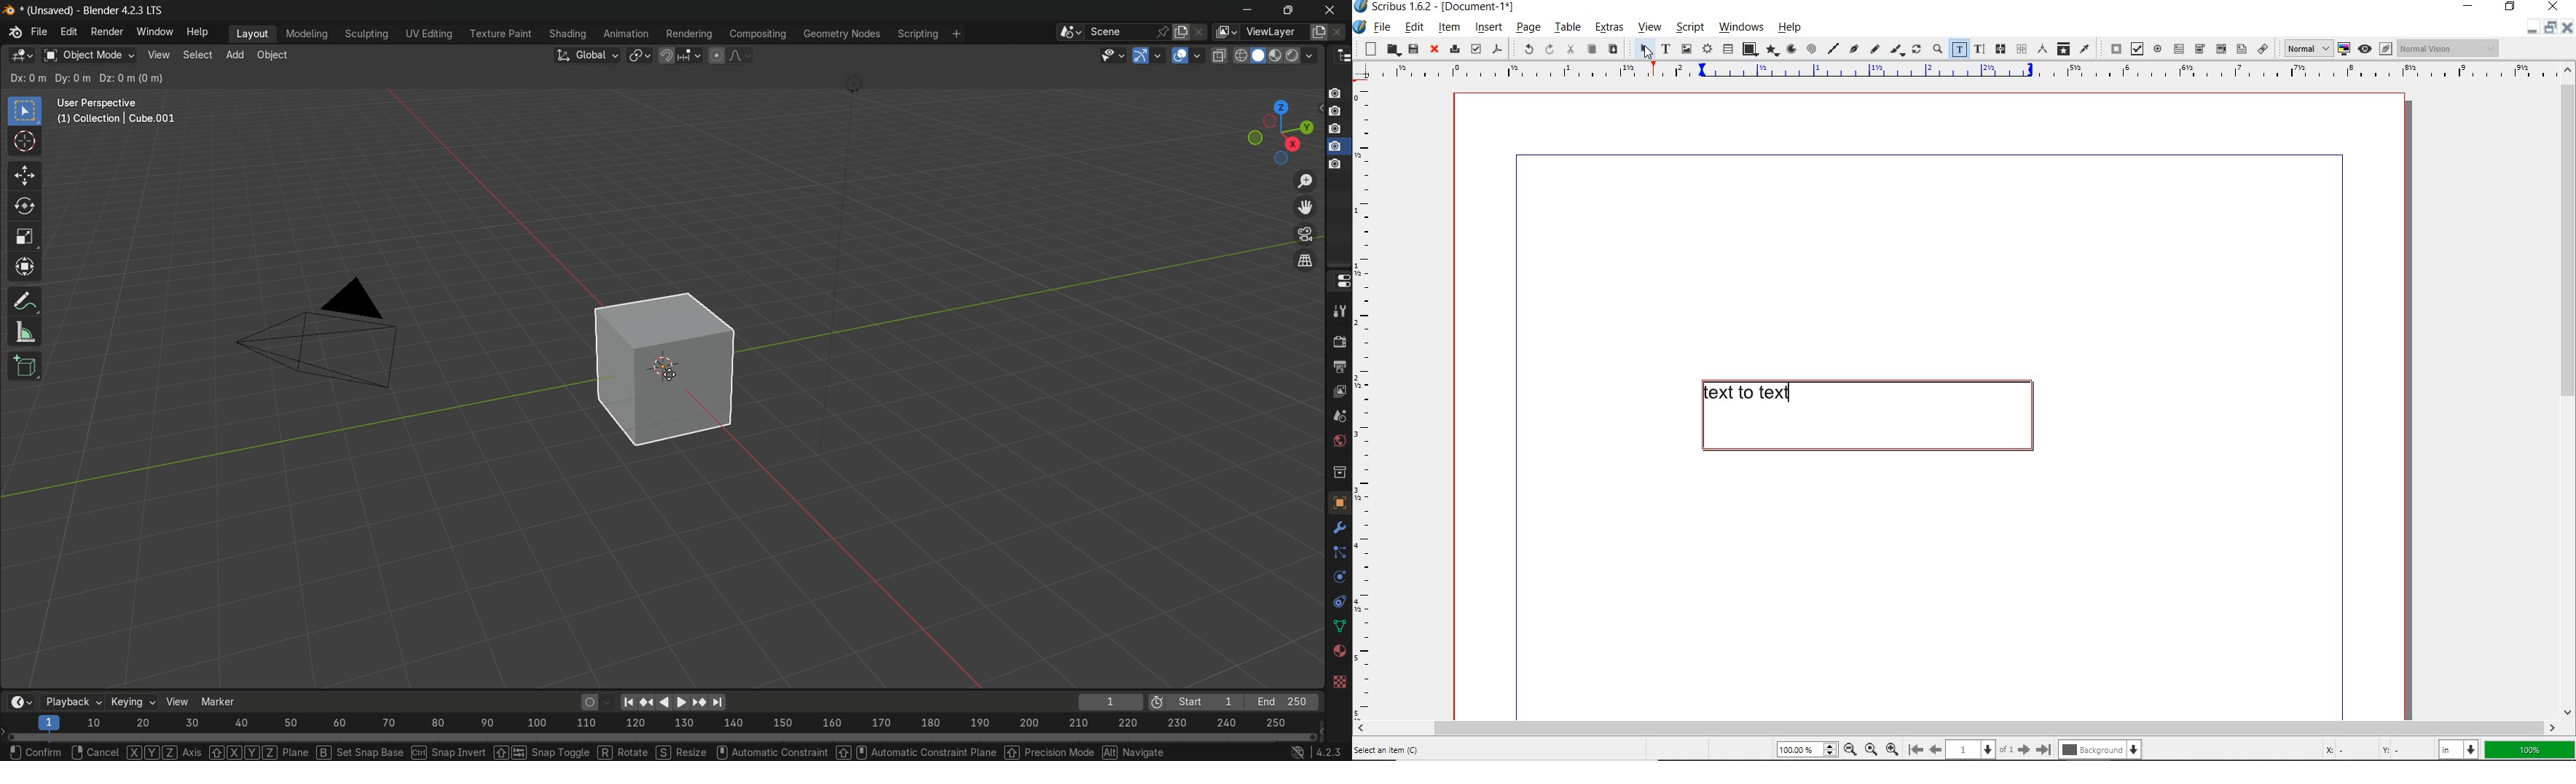 This screenshot has height=784, width=2576. Describe the element at coordinates (1246, 9) in the screenshot. I see `minimize` at that location.